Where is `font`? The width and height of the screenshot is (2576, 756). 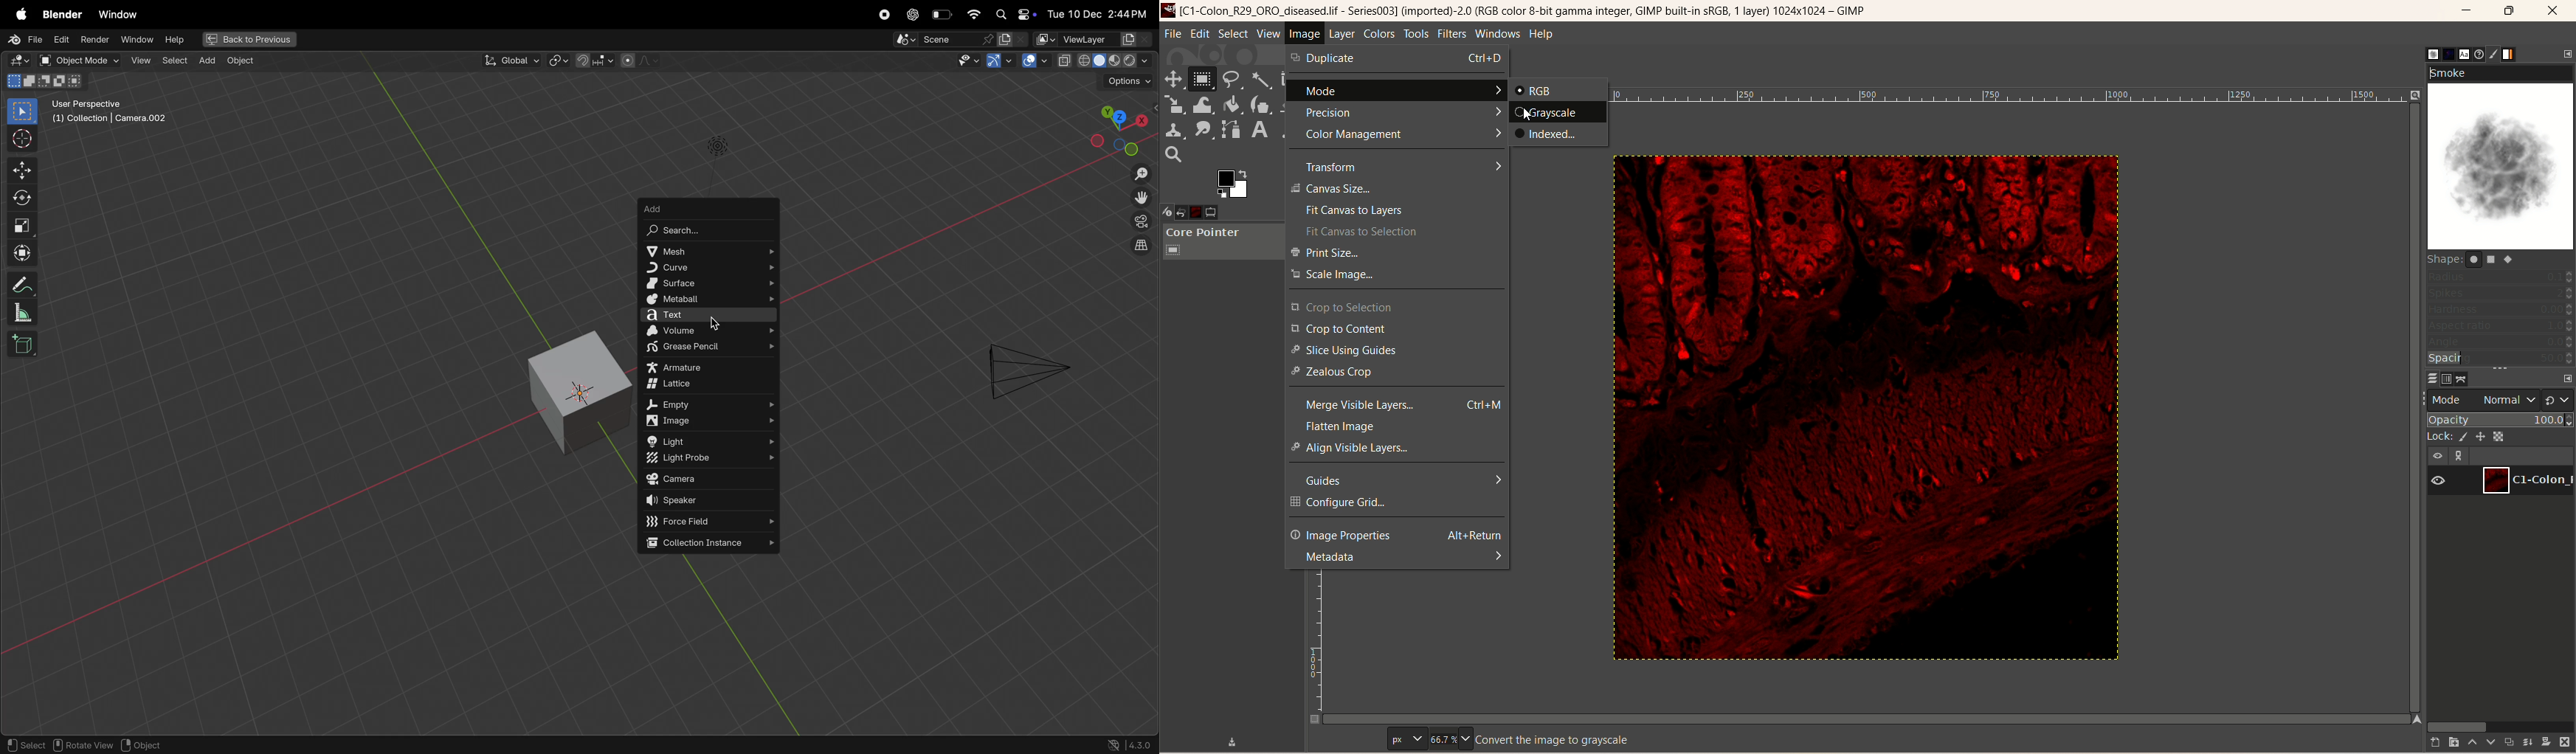
font is located at coordinates (2465, 54).